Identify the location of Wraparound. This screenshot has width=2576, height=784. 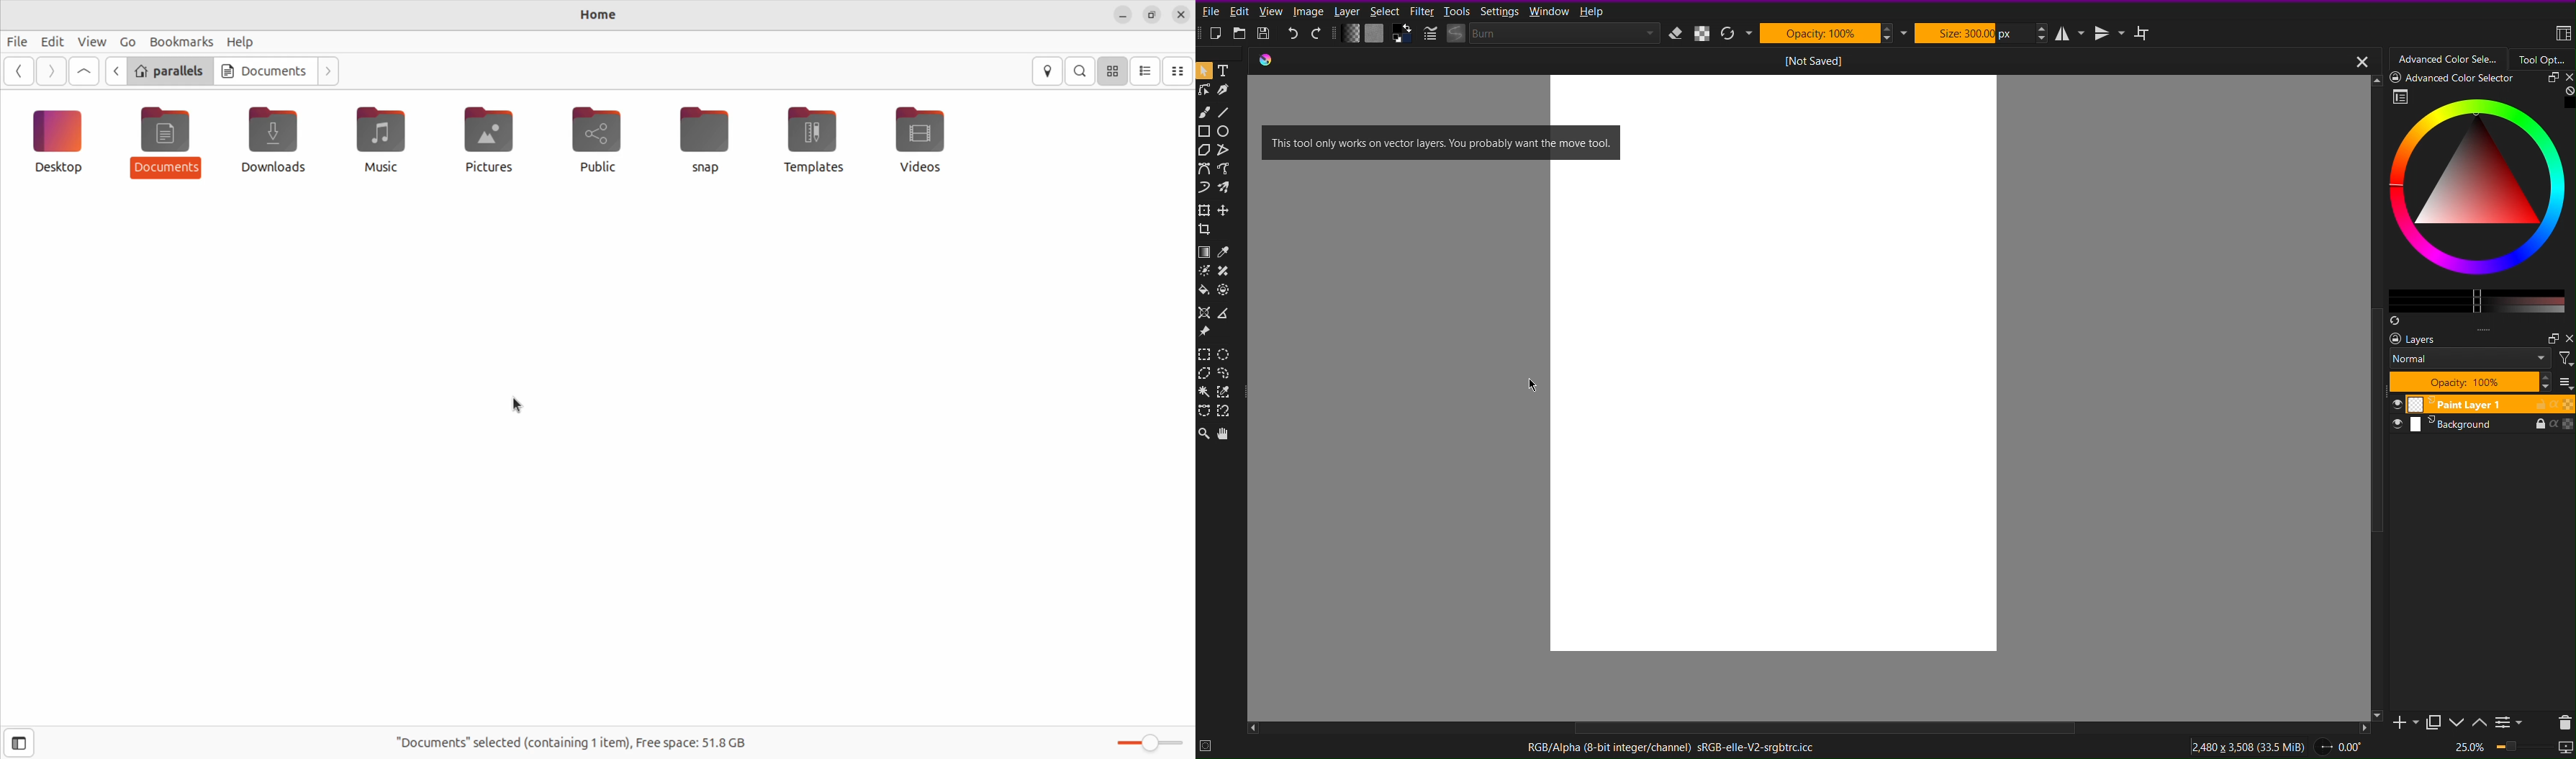
(2143, 32).